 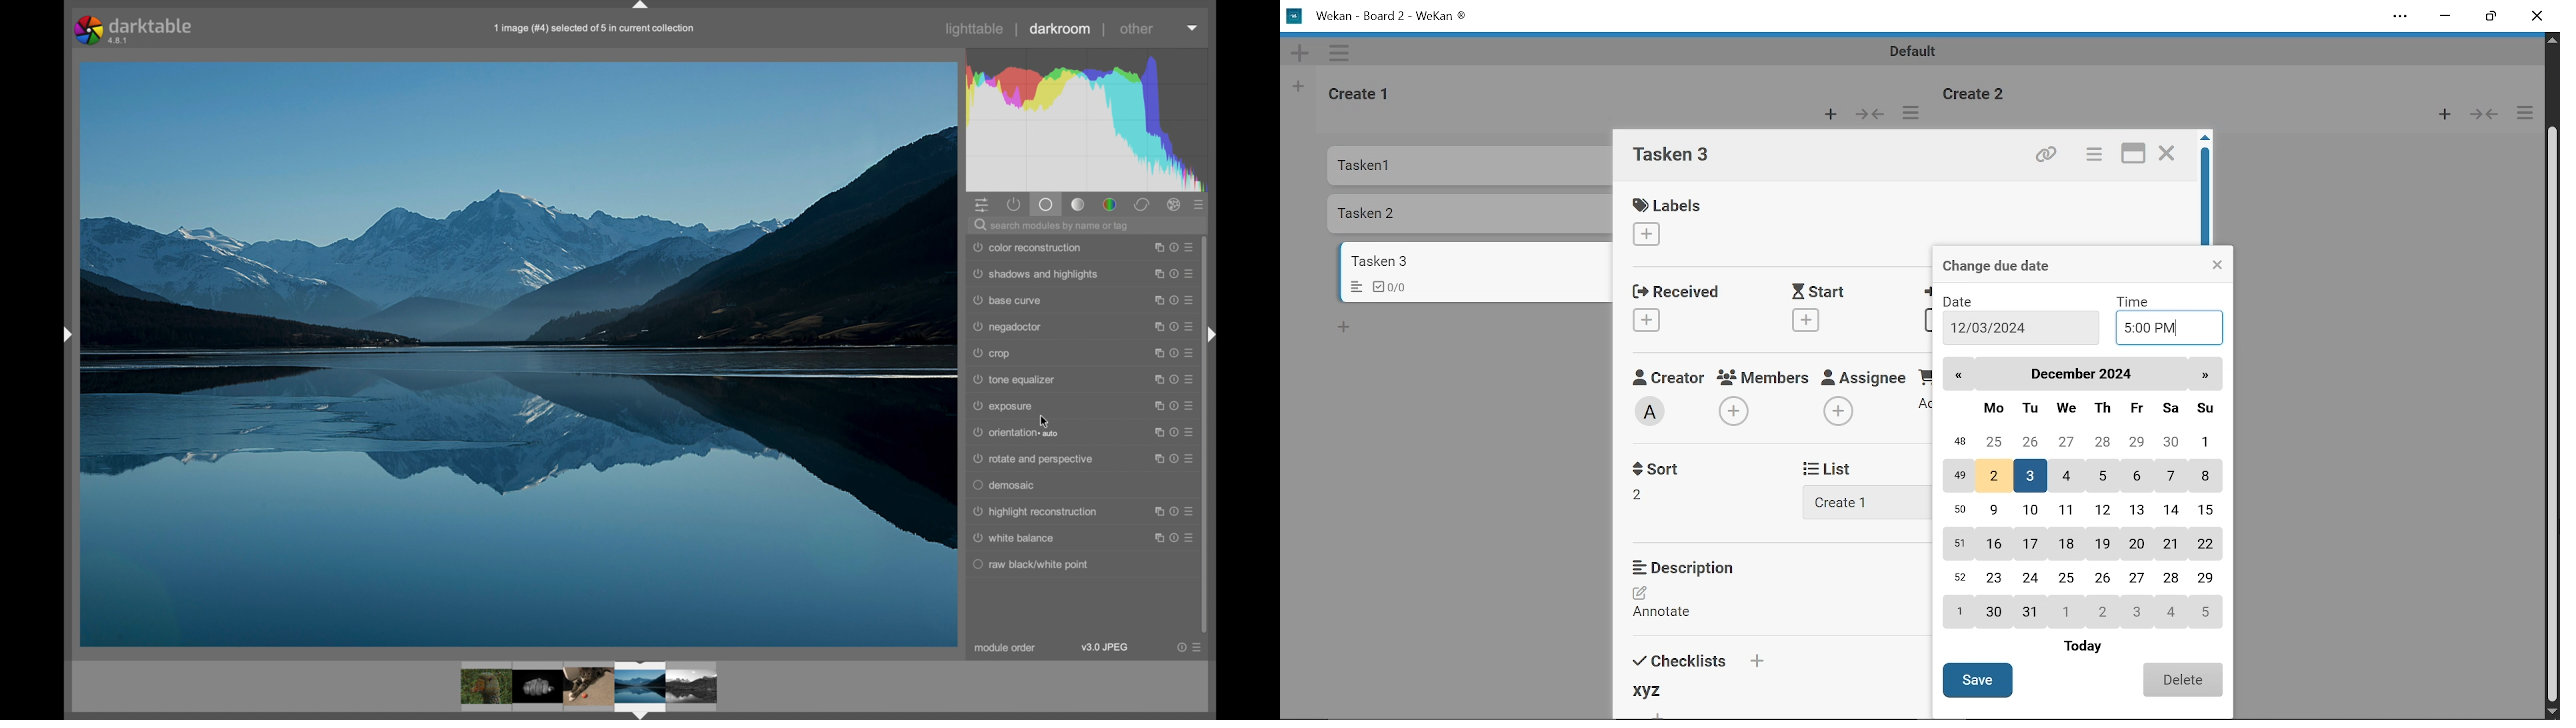 I want to click on crop, so click(x=991, y=353).